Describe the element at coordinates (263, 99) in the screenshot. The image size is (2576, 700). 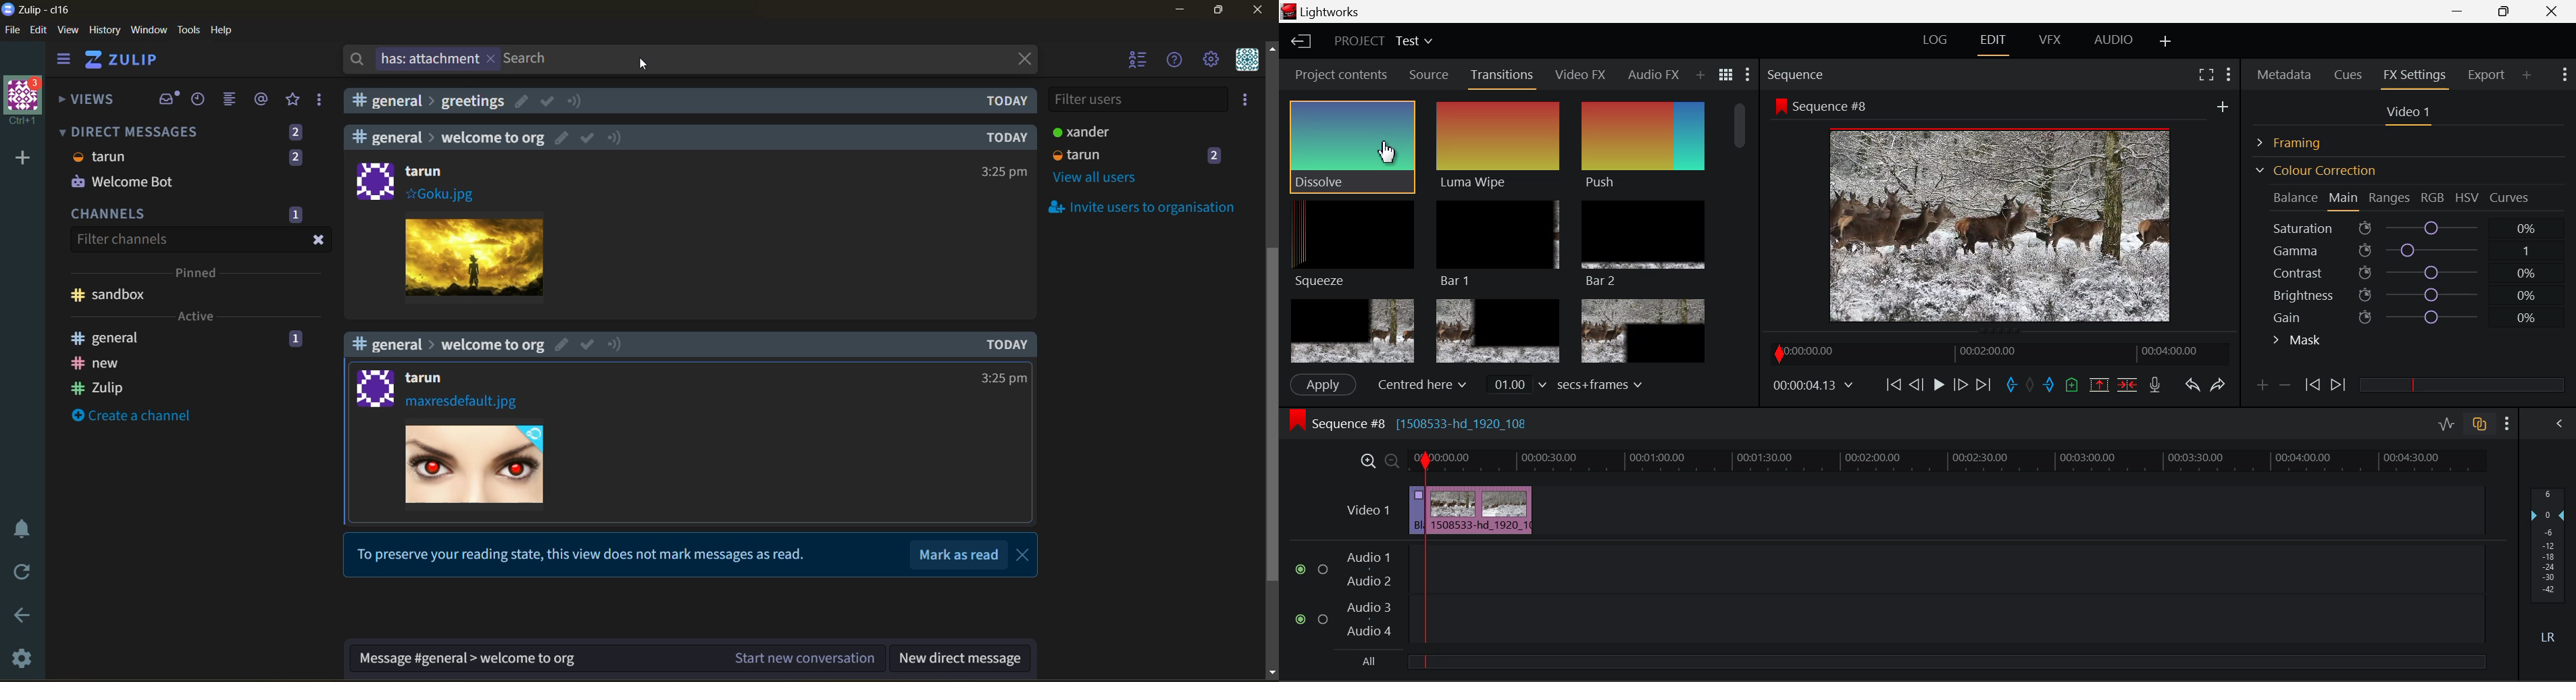
I see `mentions` at that location.